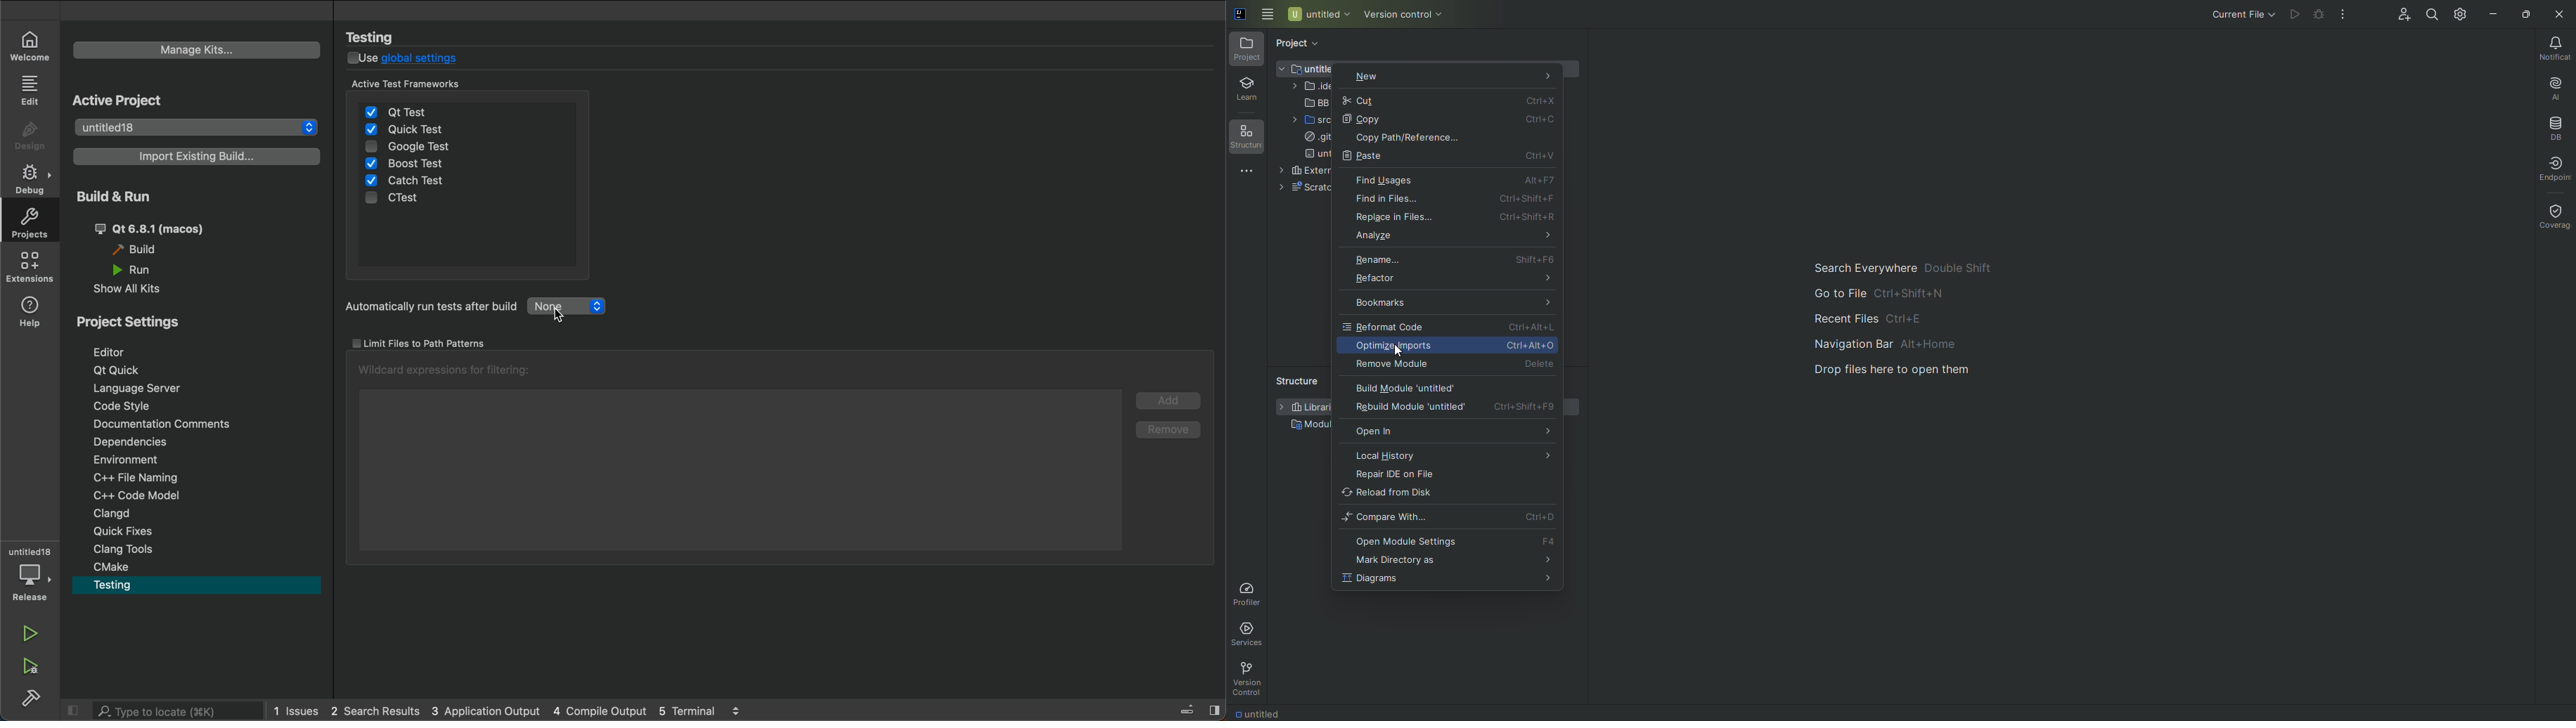  What do you see at coordinates (131, 513) in the screenshot?
I see `clangd` at bounding box center [131, 513].